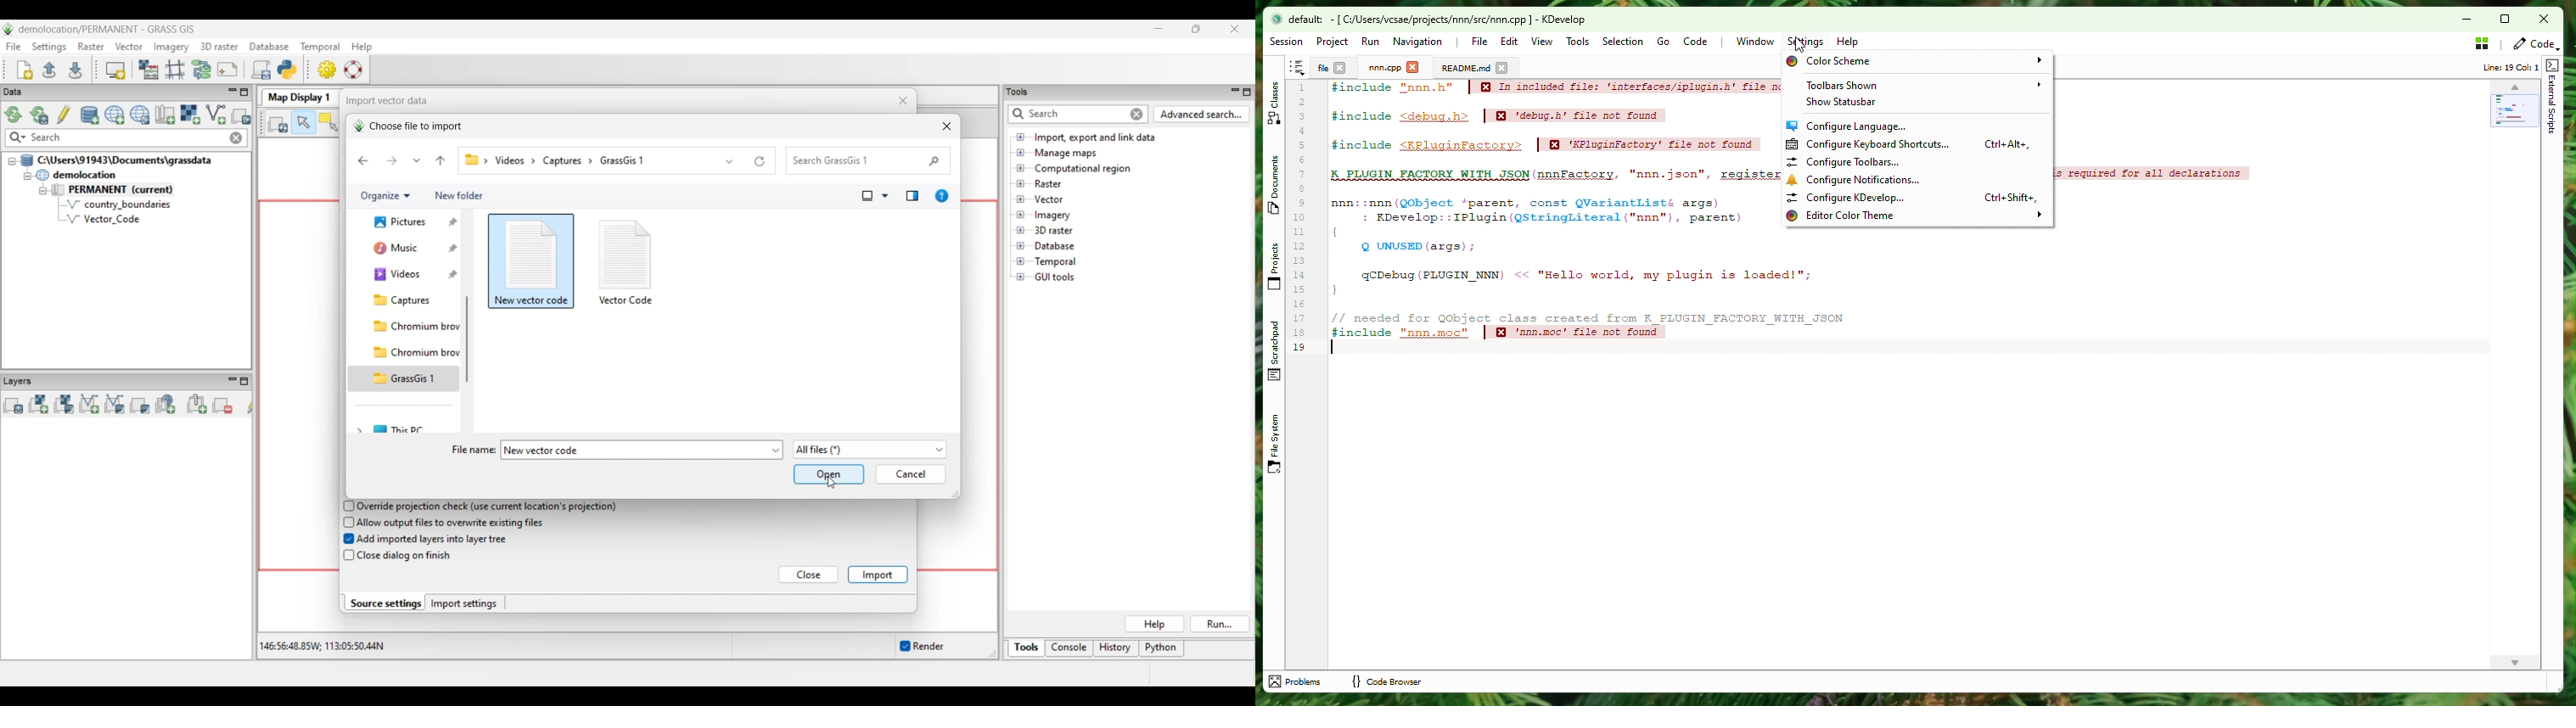  Describe the element at coordinates (464, 603) in the screenshot. I see `Import settings` at that location.